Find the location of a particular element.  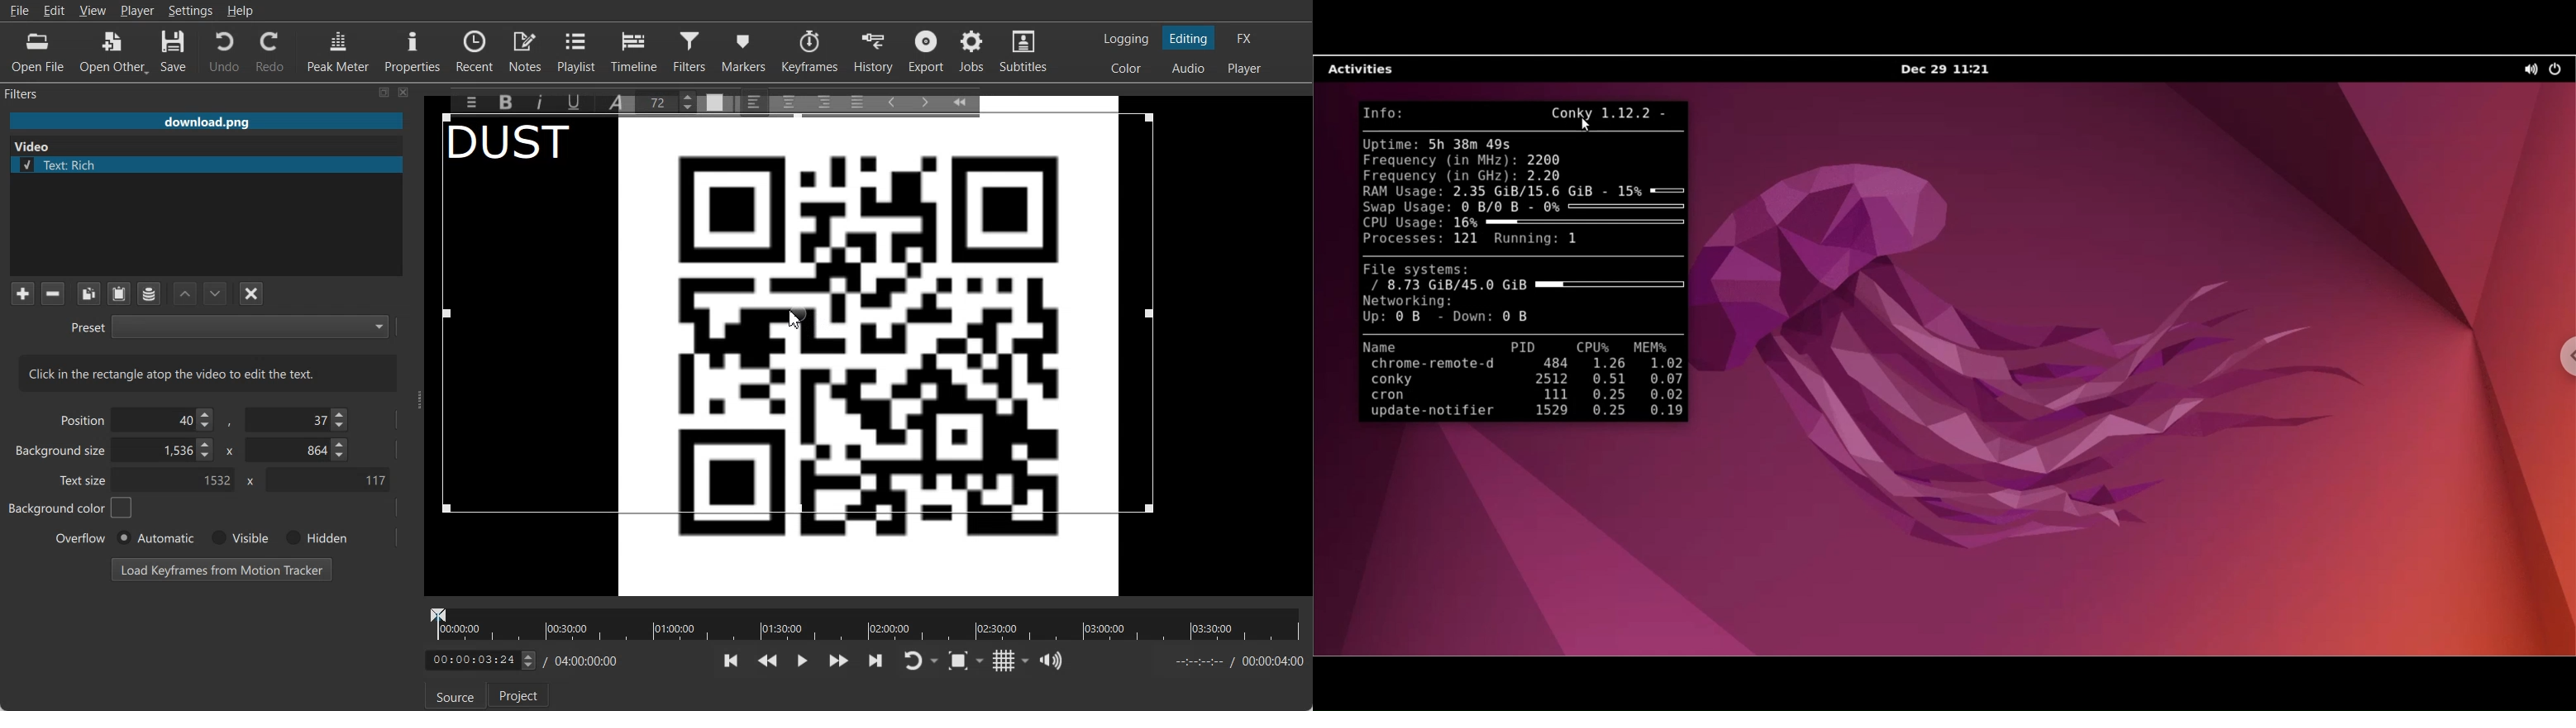

Italic is located at coordinates (542, 100).